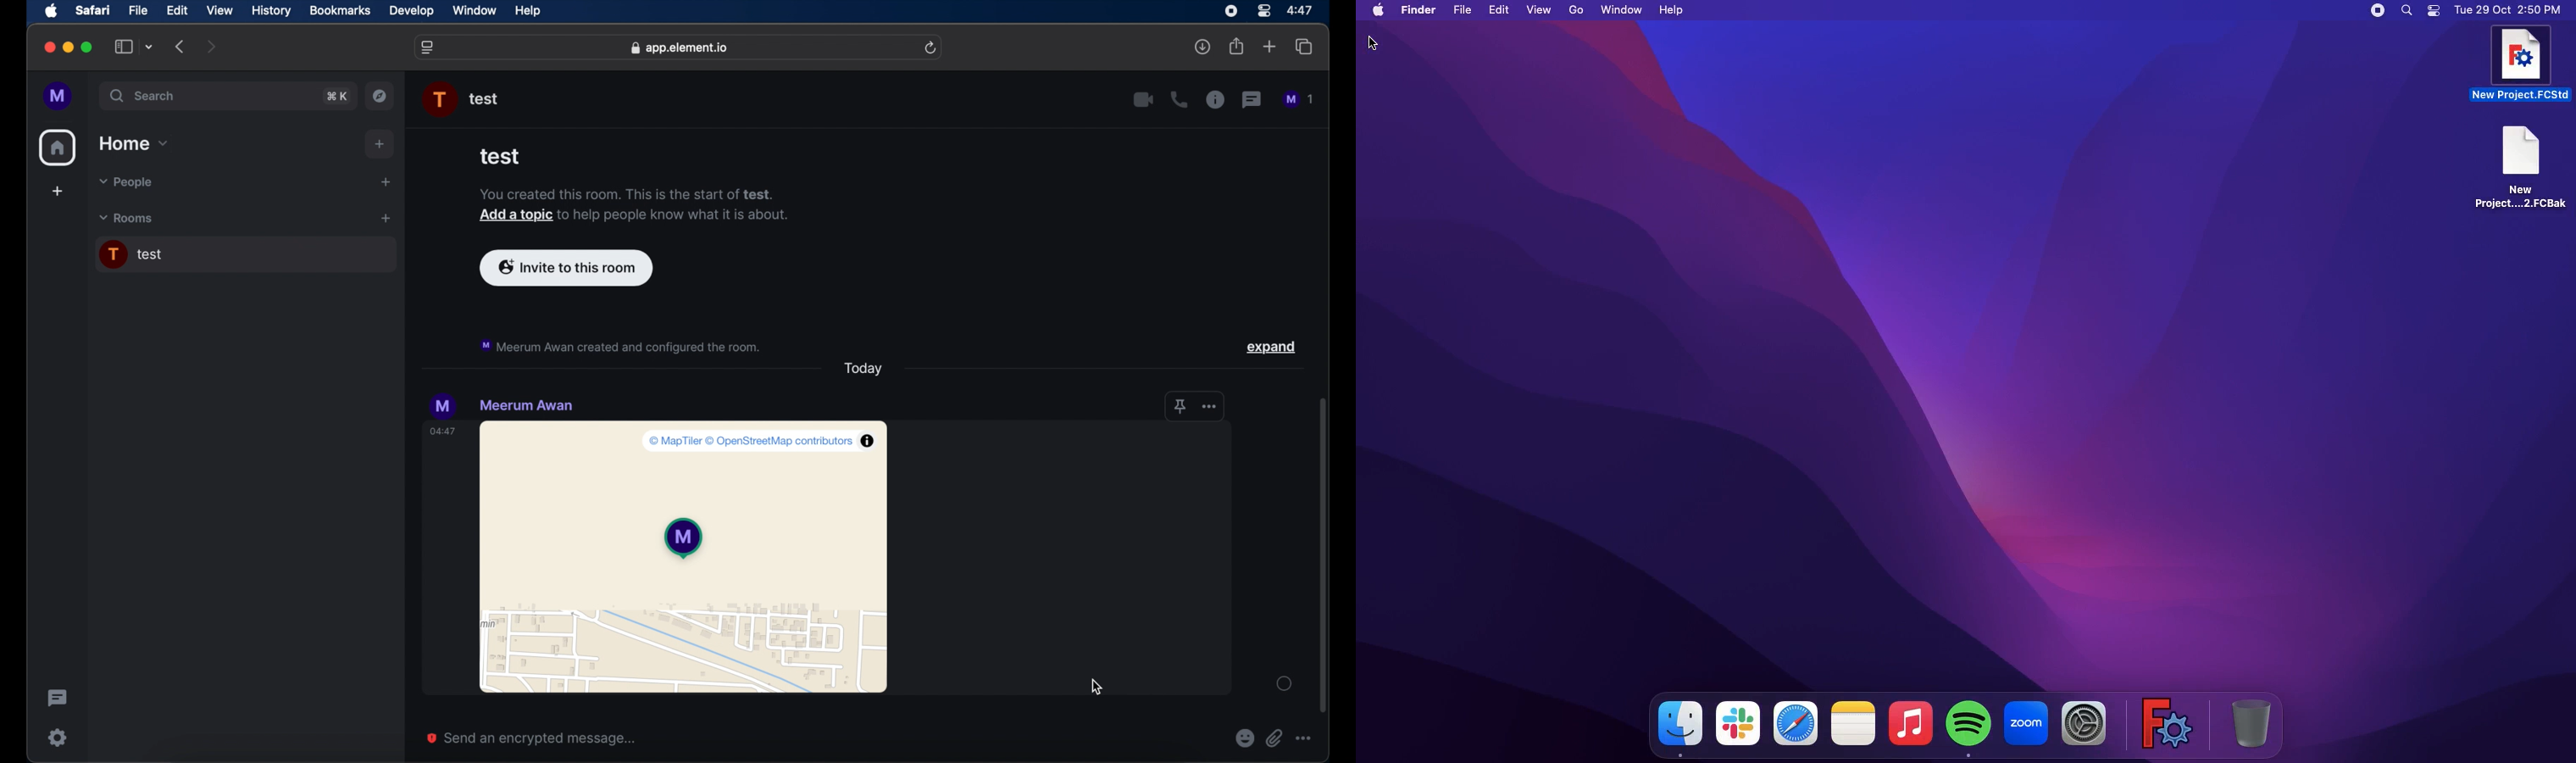 This screenshot has height=784, width=2576. What do you see at coordinates (271, 11) in the screenshot?
I see `history` at bounding box center [271, 11].